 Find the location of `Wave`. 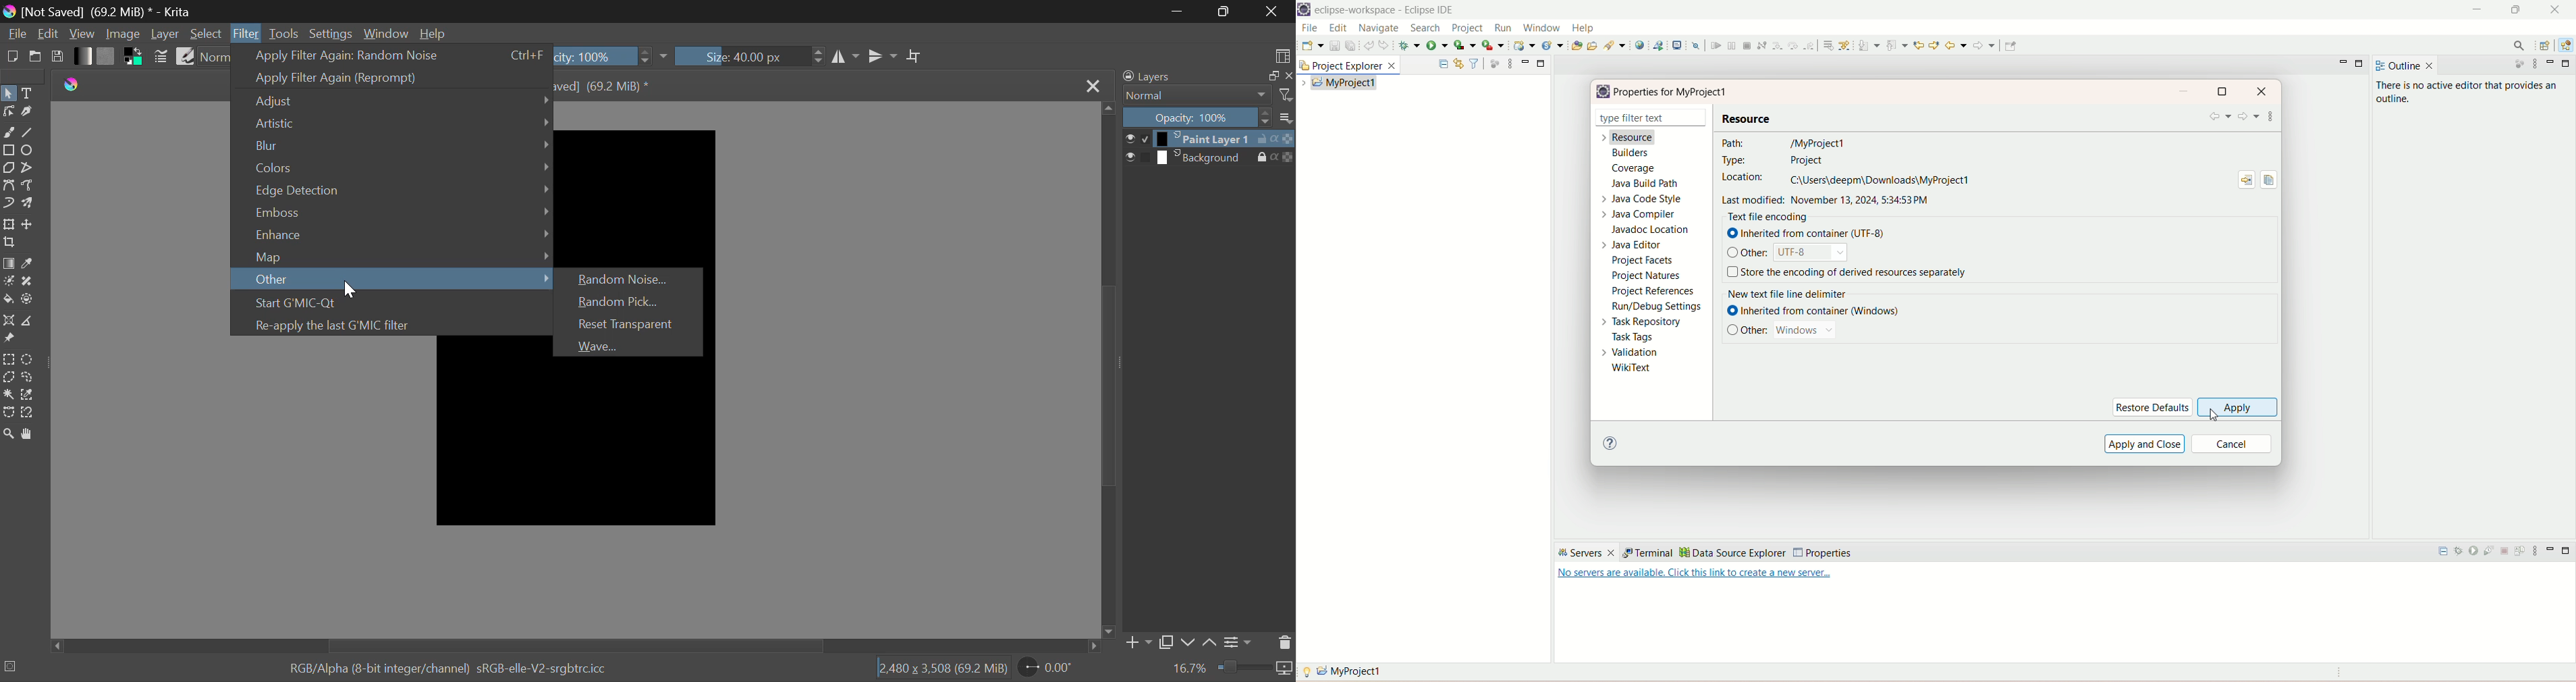

Wave is located at coordinates (625, 346).